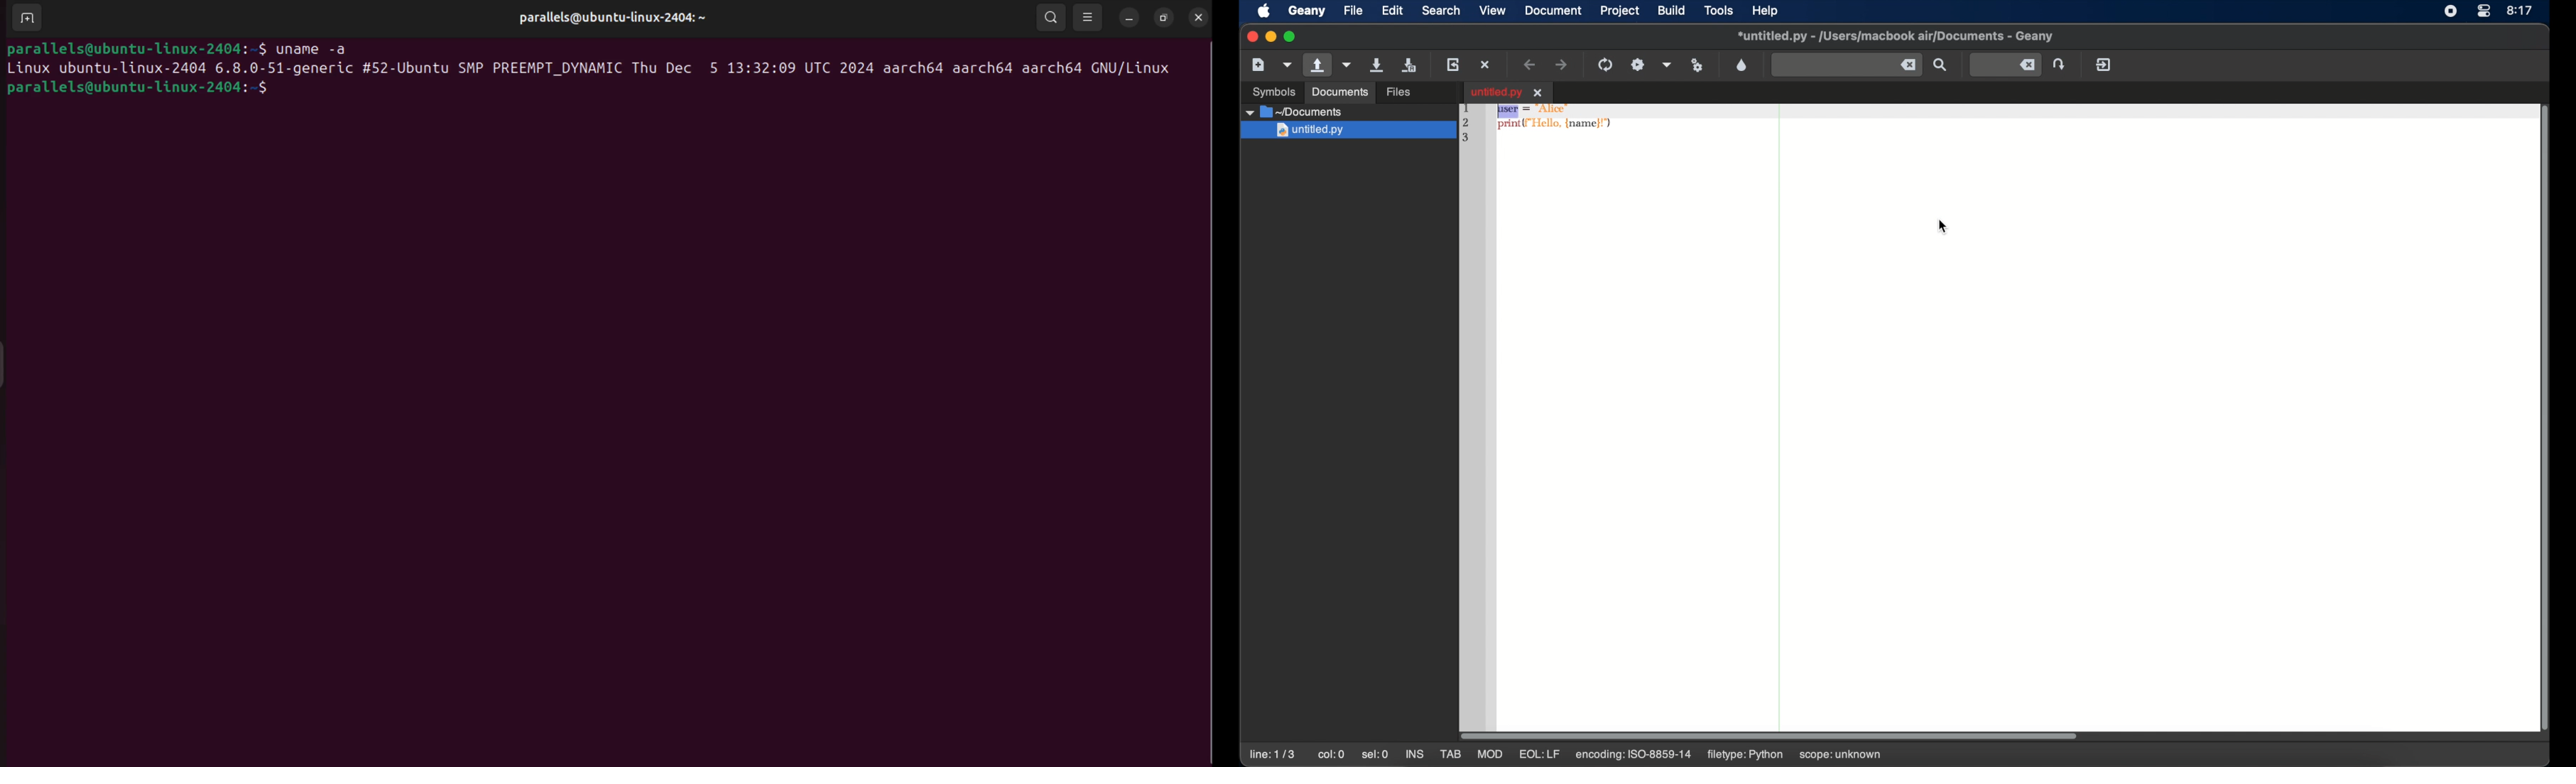  Describe the element at coordinates (2006, 65) in the screenshot. I see `jump to entered line number` at that location.